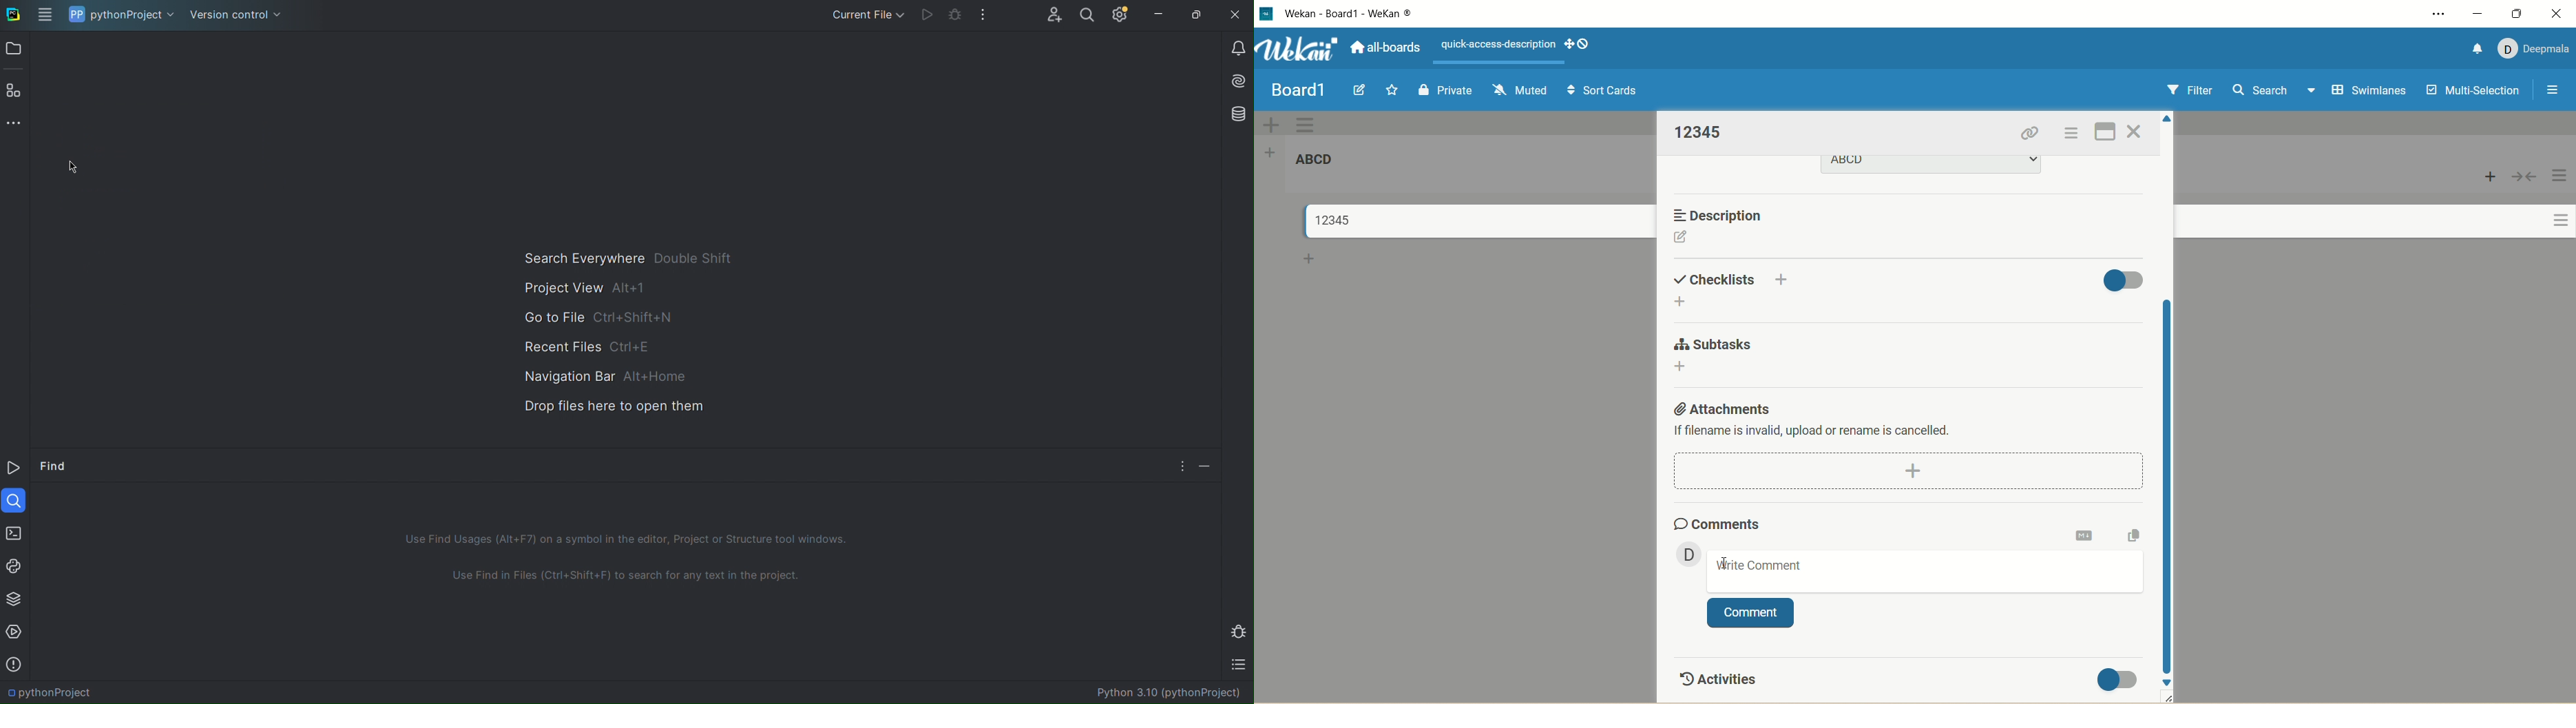 This screenshot has height=728, width=2576. I want to click on text, so click(1499, 45).